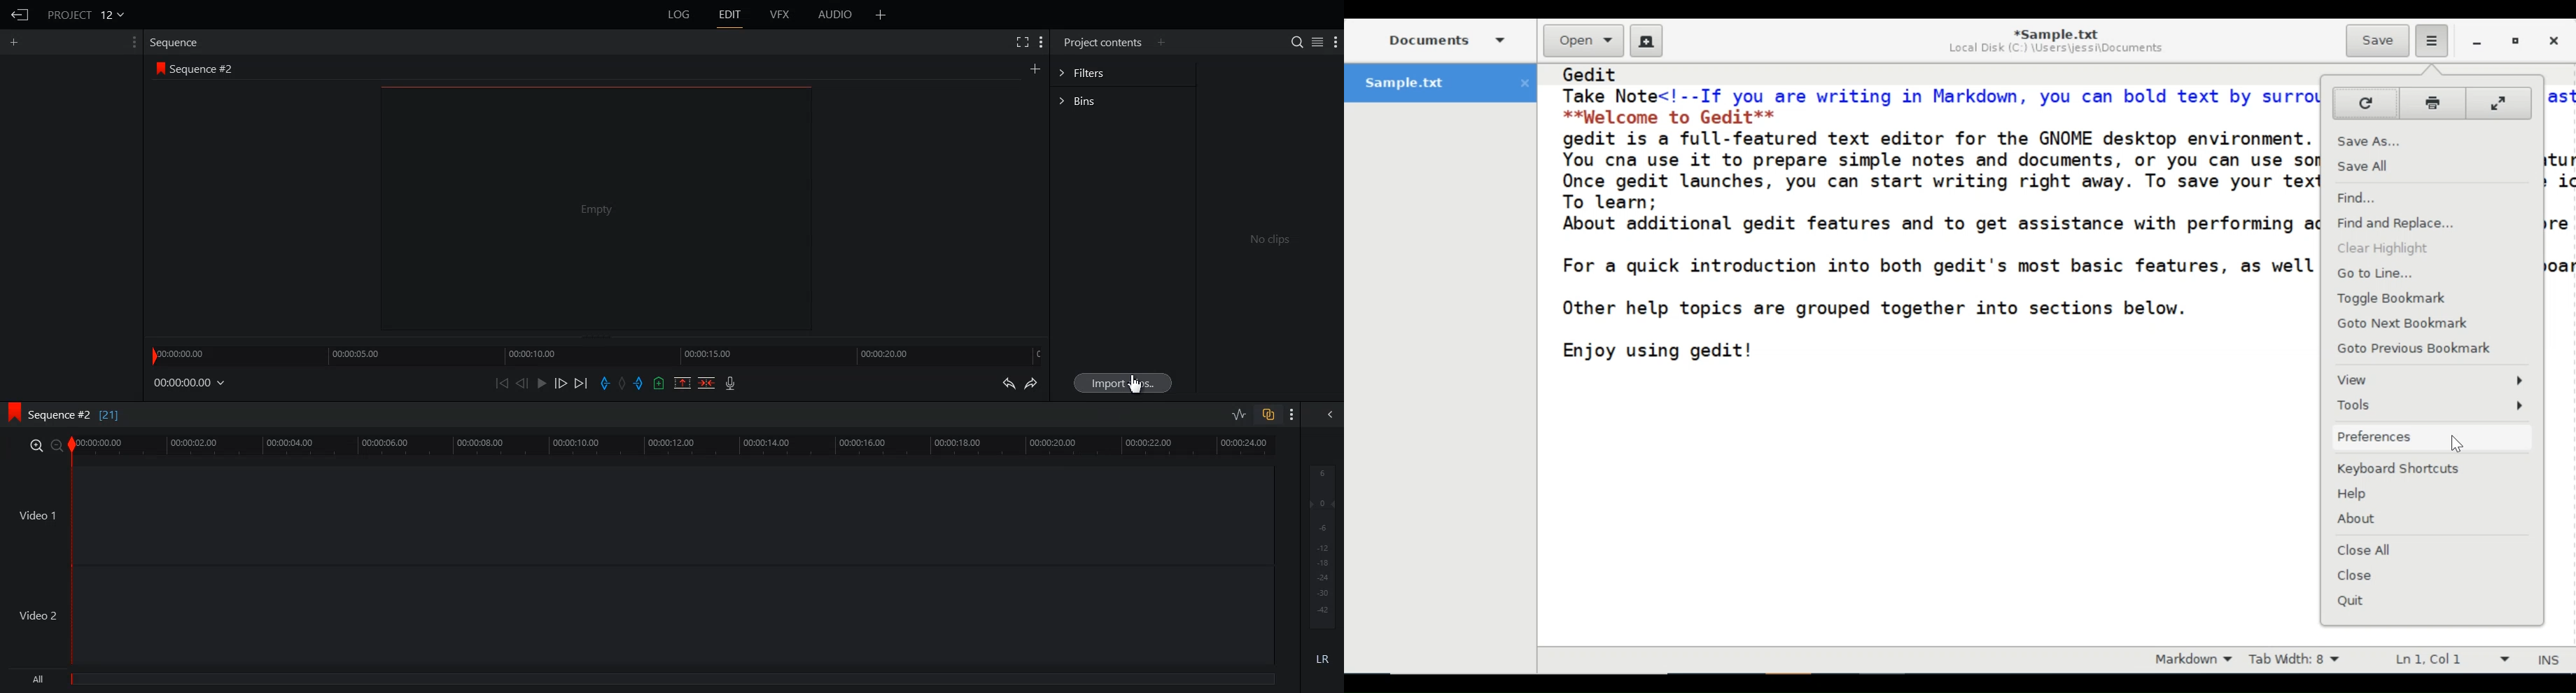 Image resolution: width=2576 pixels, height=700 pixels. I want to click on AUDIO, so click(836, 15).